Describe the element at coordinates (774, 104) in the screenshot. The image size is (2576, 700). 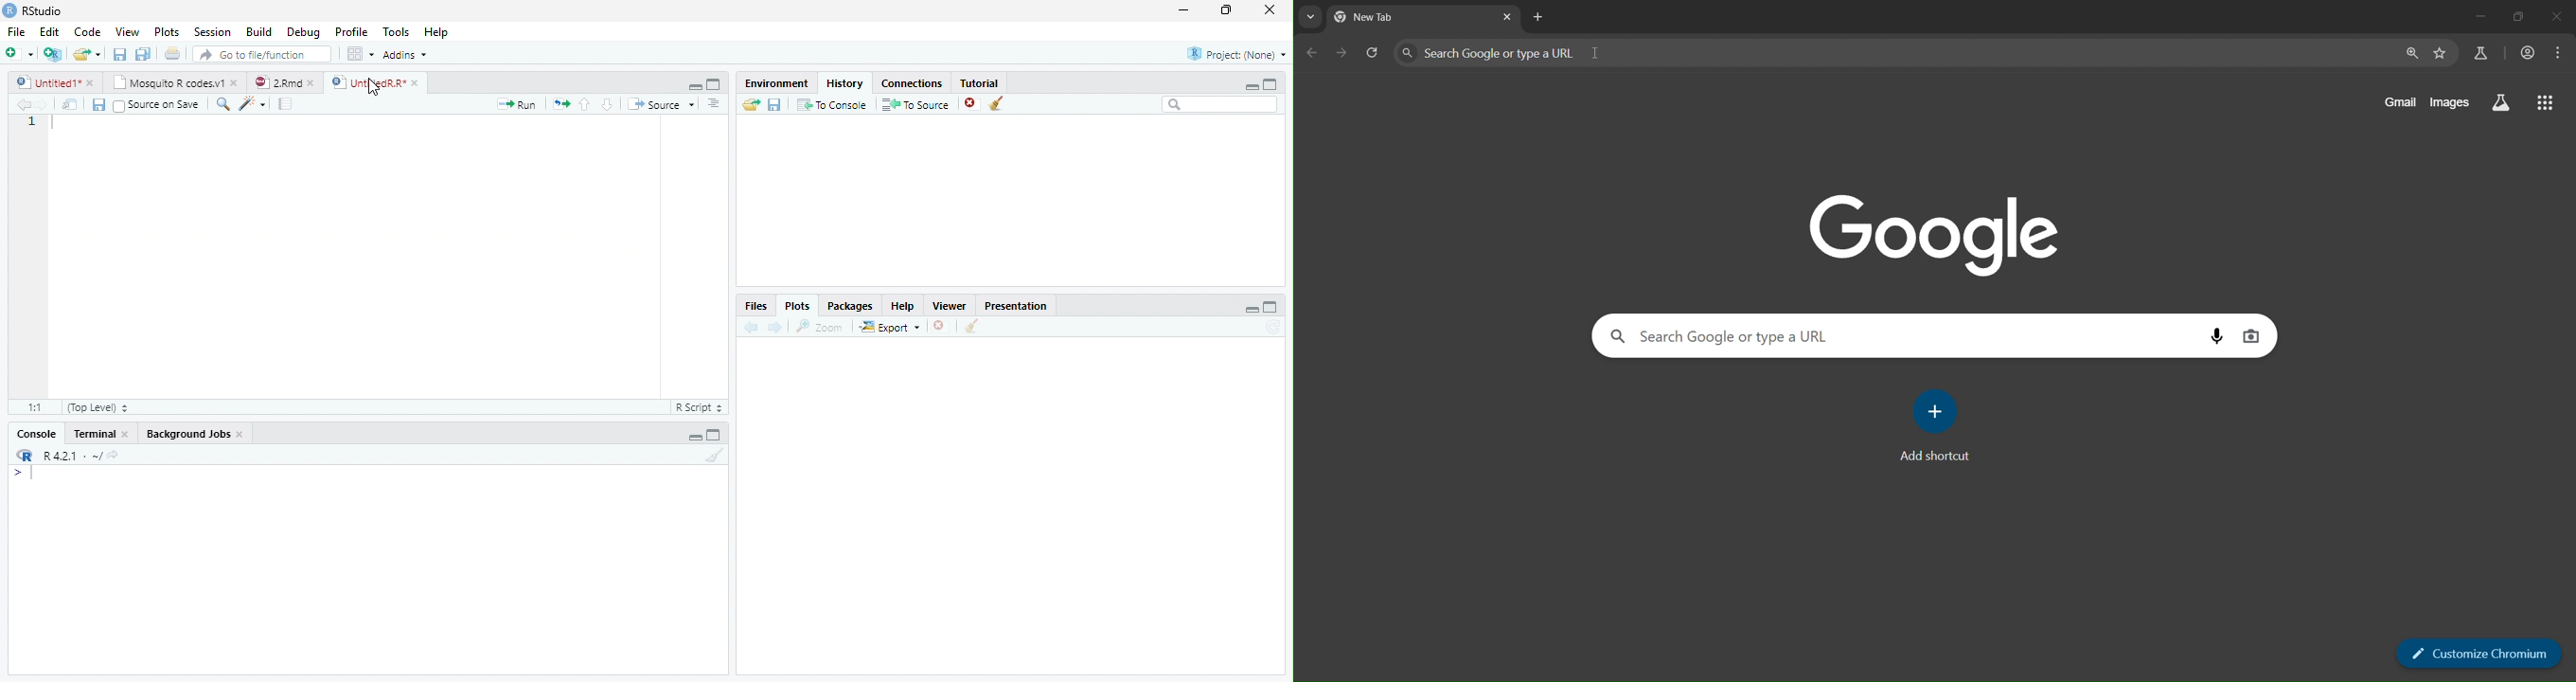
I see `Save history into a file` at that location.